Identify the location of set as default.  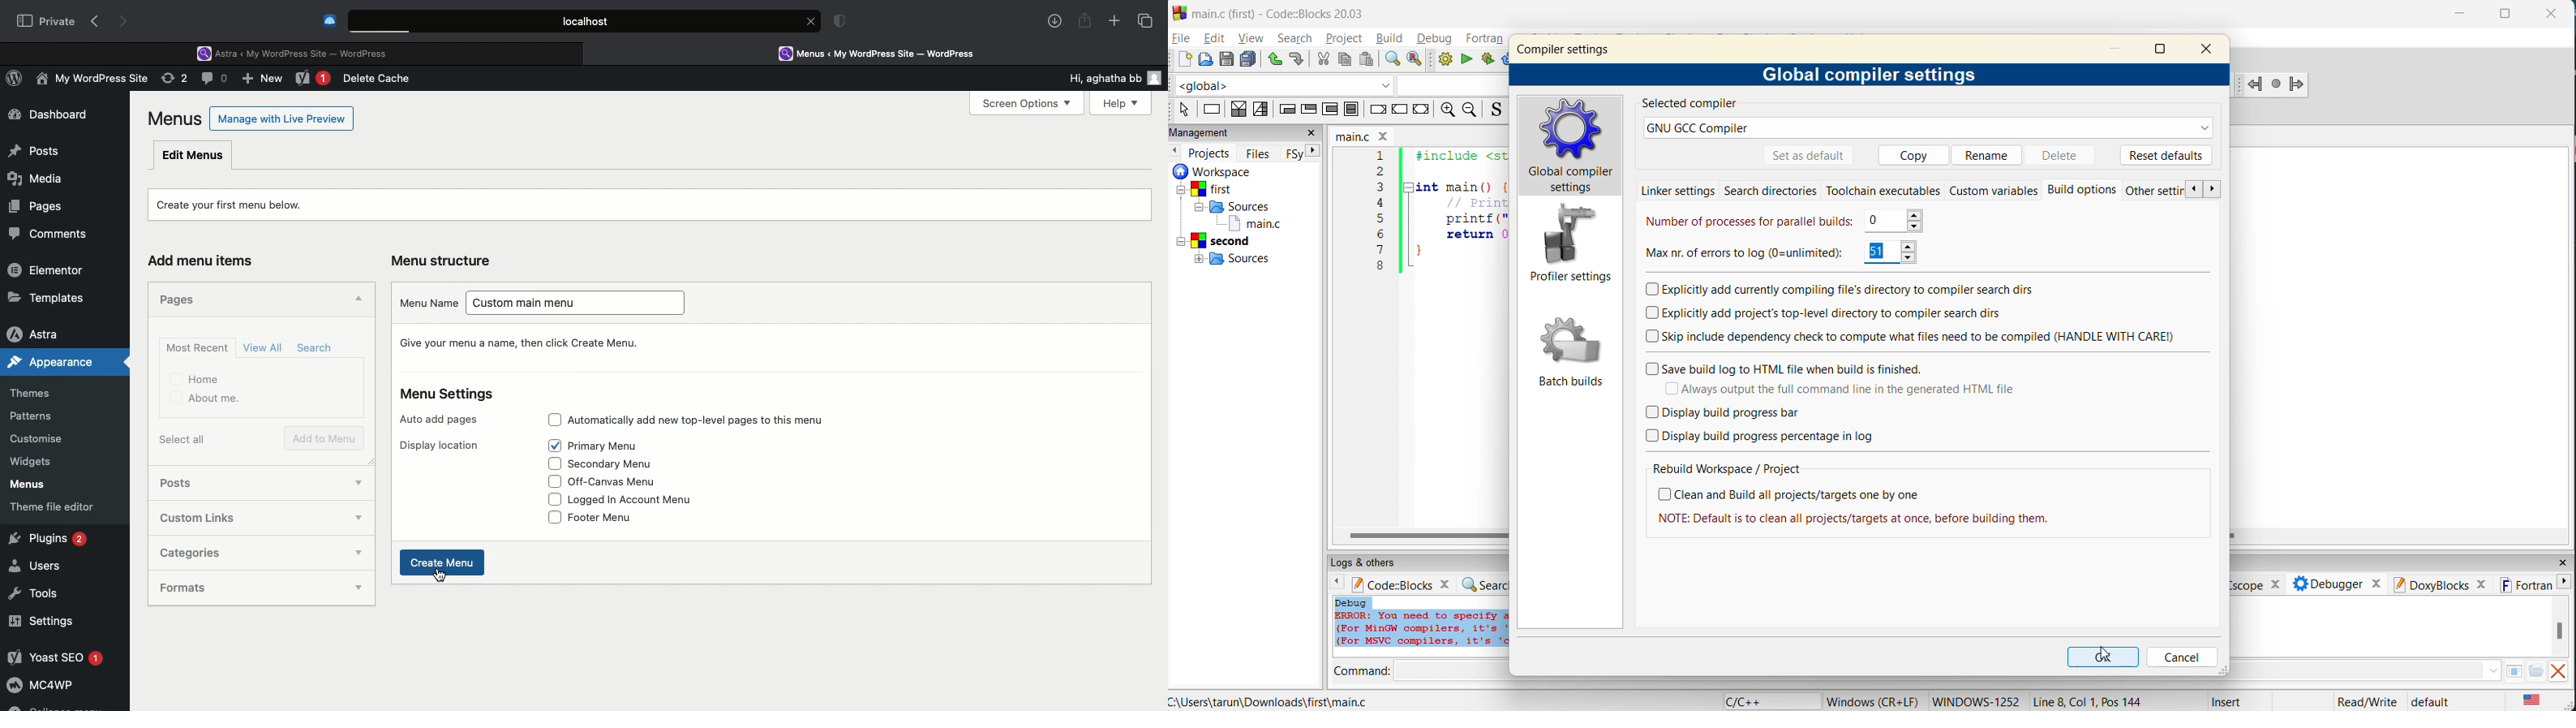
(1810, 156).